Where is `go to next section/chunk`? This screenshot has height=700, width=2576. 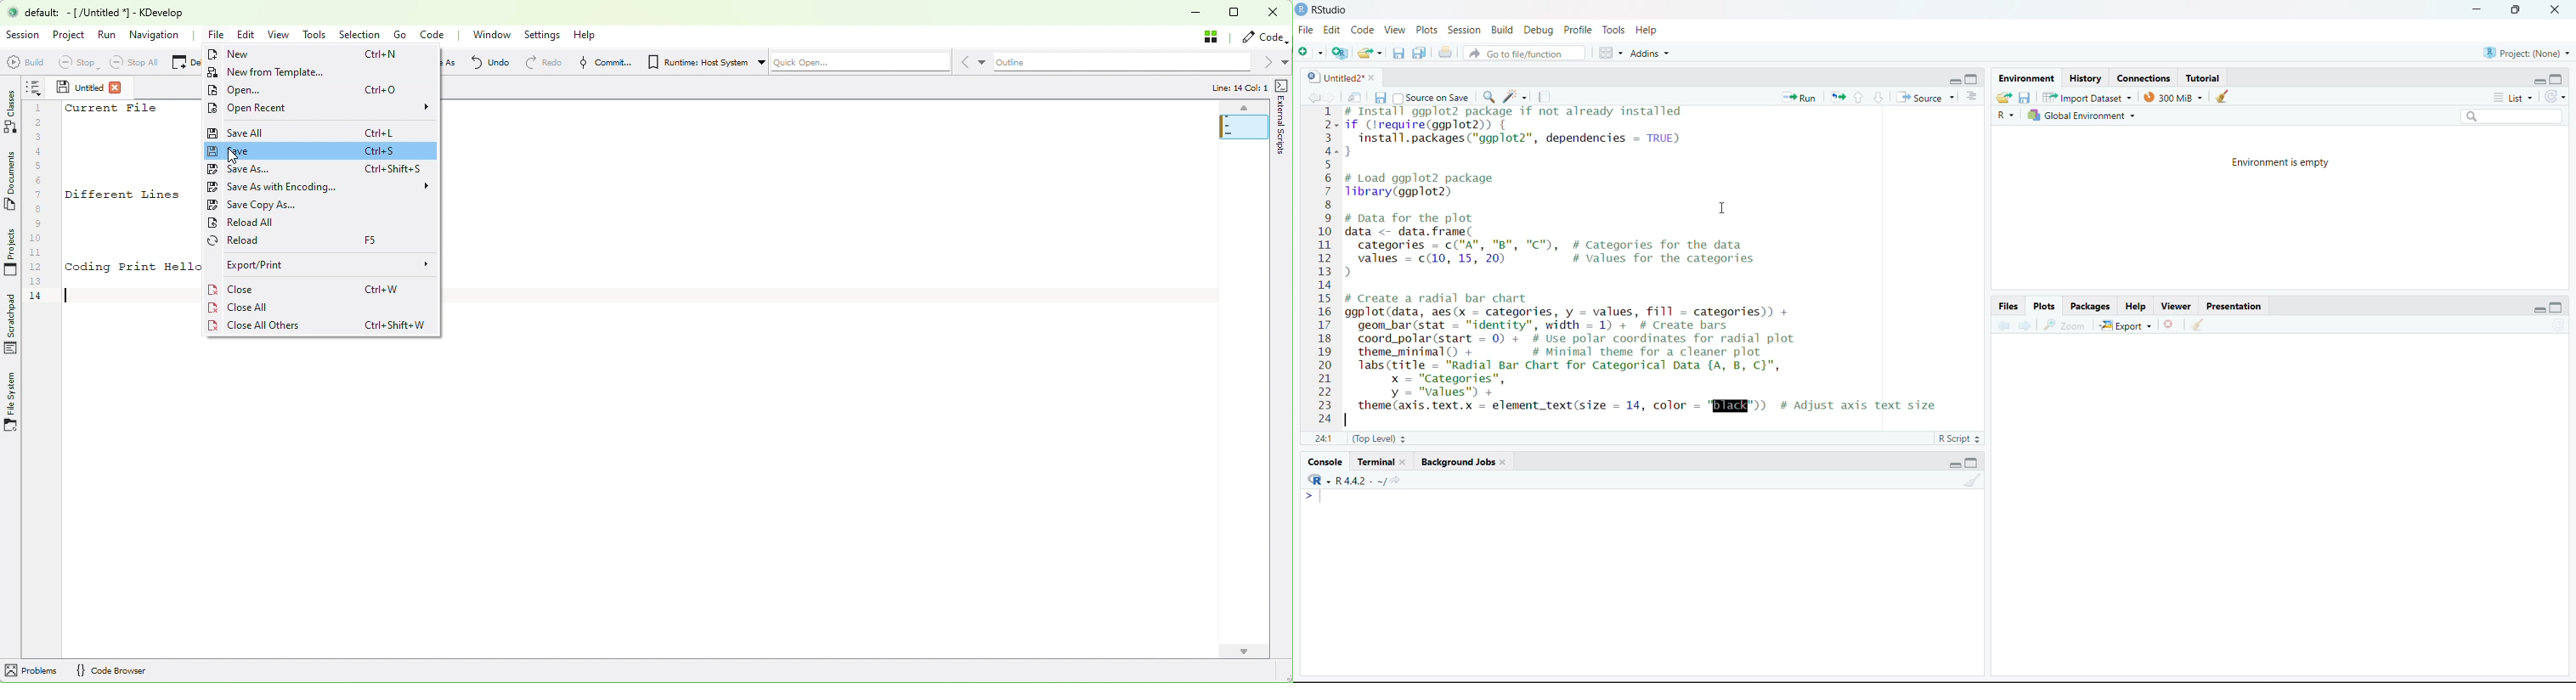 go to next section/chunk is located at coordinates (1879, 97).